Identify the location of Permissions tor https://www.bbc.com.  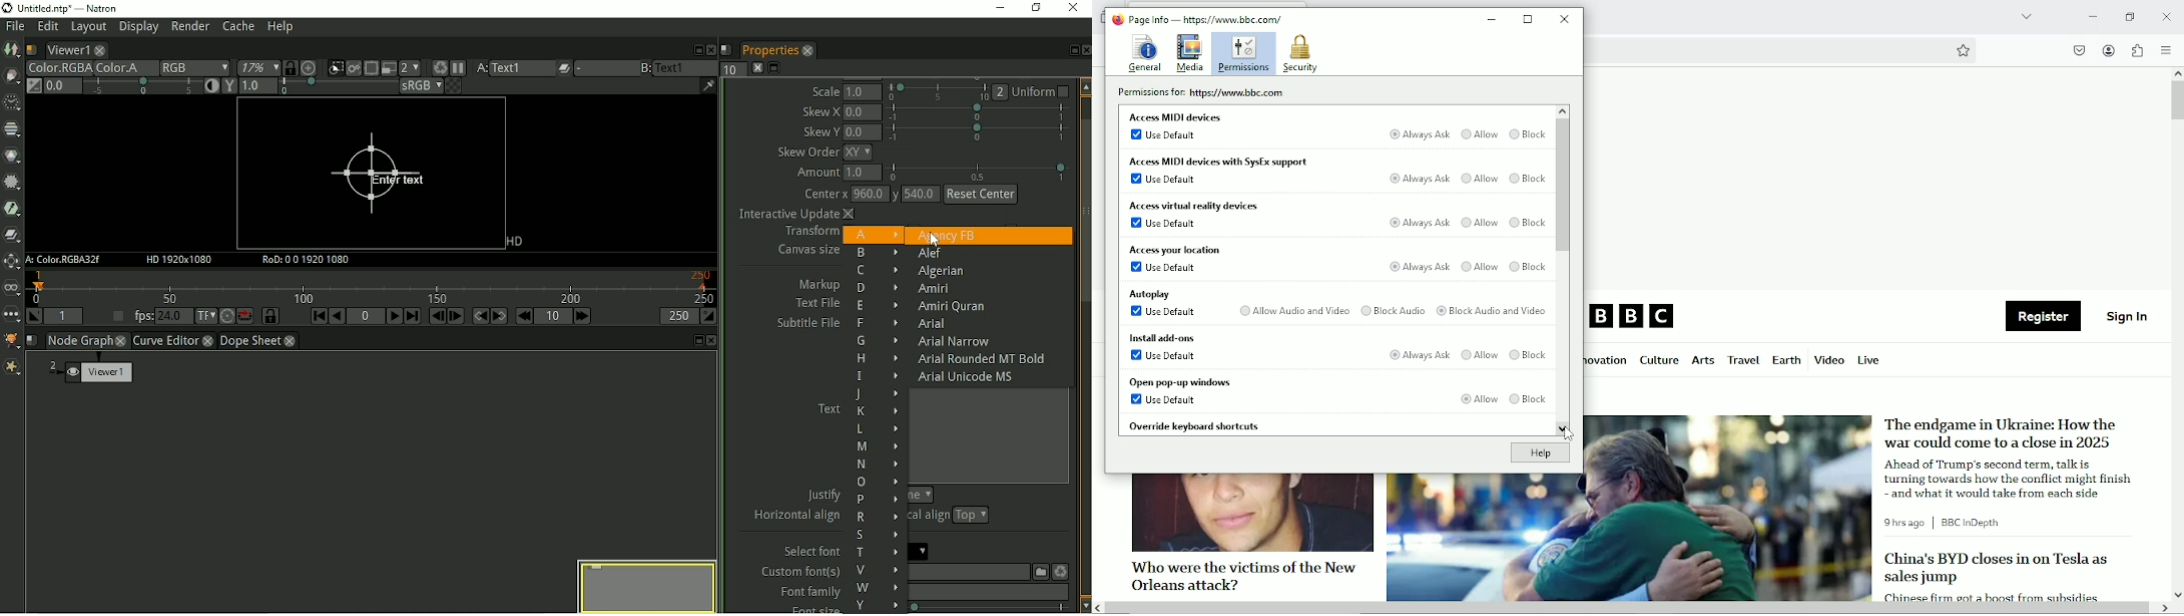
(1205, 92).